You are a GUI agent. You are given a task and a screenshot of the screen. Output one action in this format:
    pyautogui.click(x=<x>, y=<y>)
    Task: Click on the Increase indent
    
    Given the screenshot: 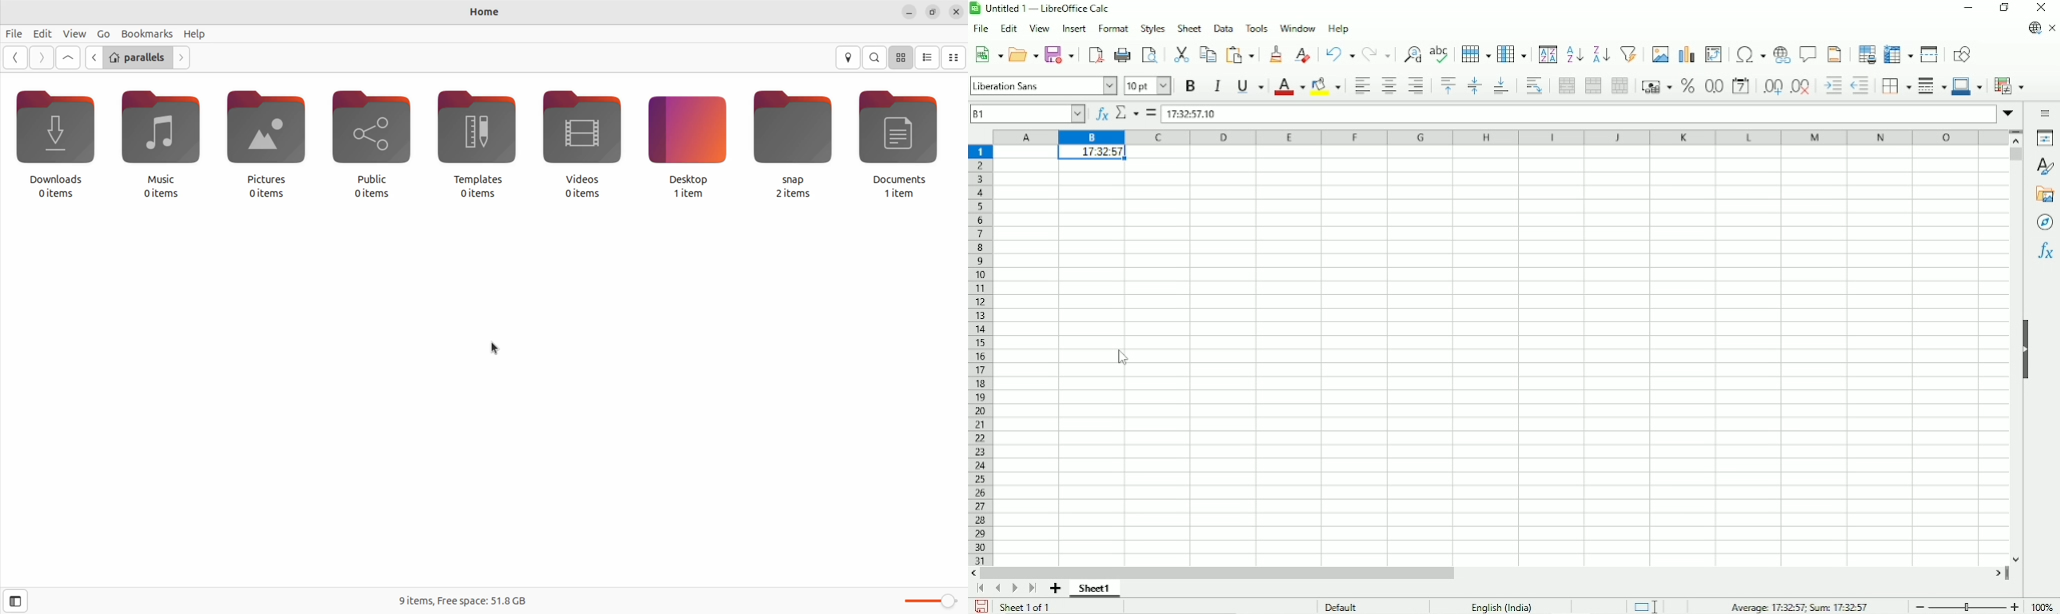 What is the action you would take?
    pyautogui.click(x=1831, y=85)
    